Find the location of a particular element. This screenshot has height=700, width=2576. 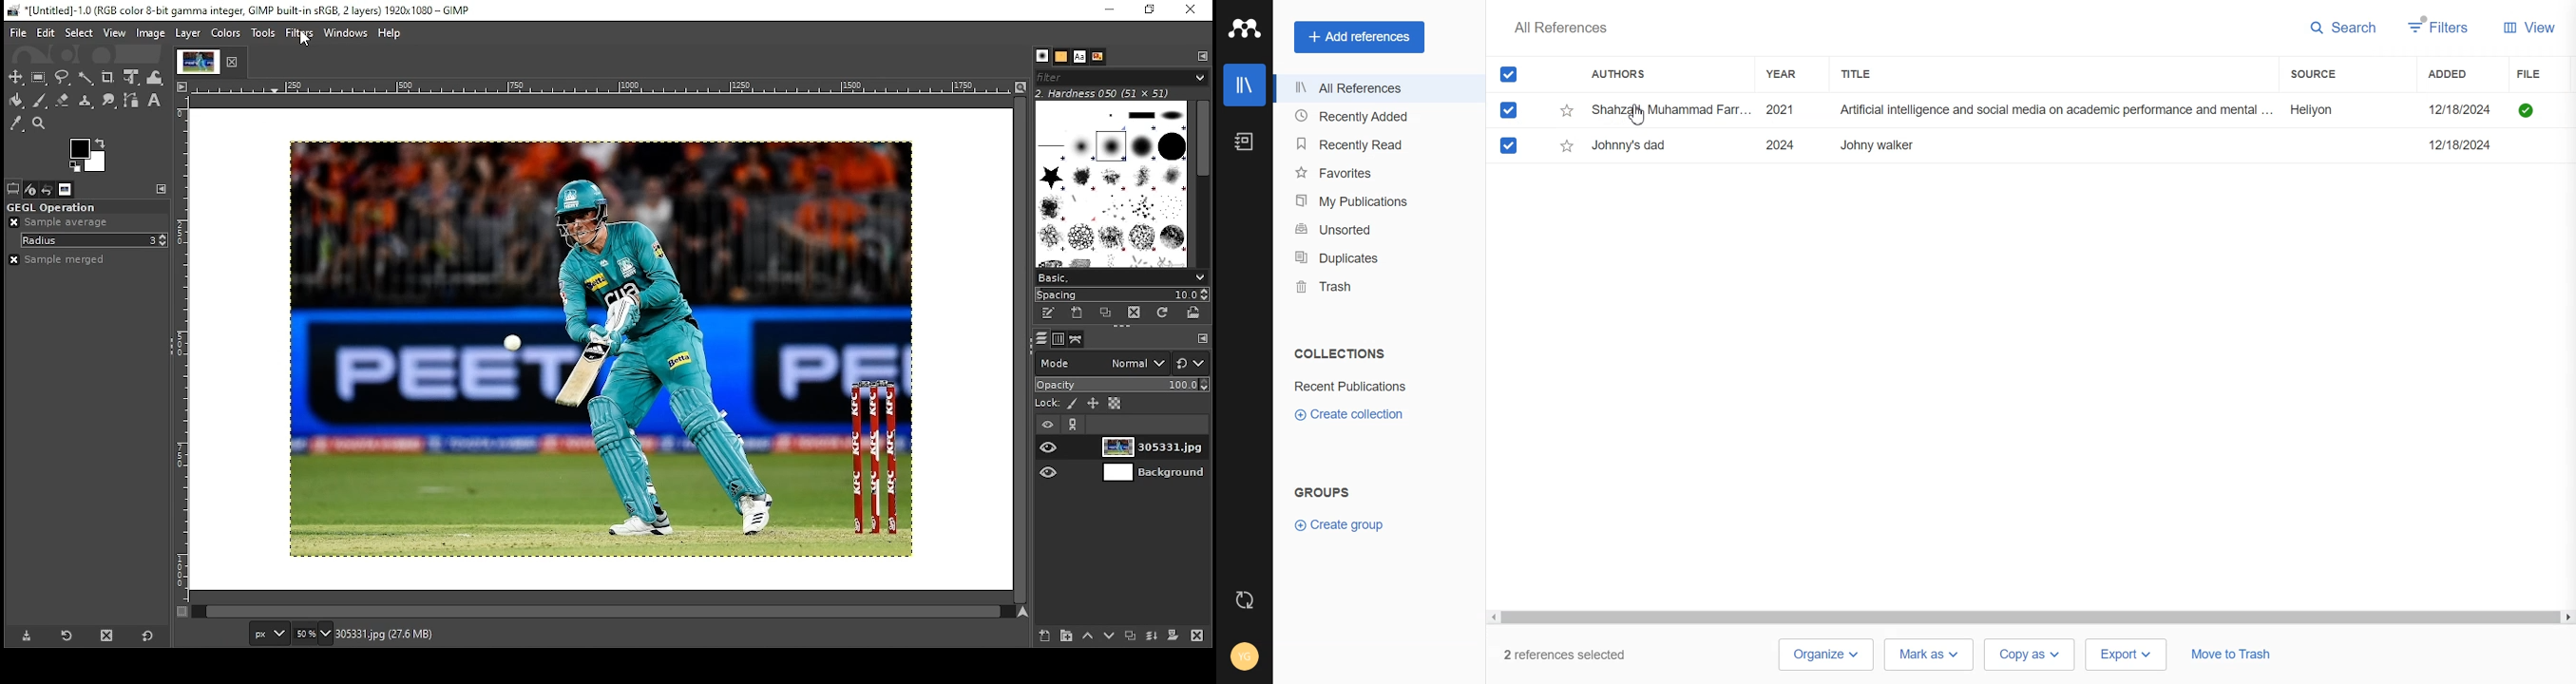

file available is located at coordinates (2526, 110).